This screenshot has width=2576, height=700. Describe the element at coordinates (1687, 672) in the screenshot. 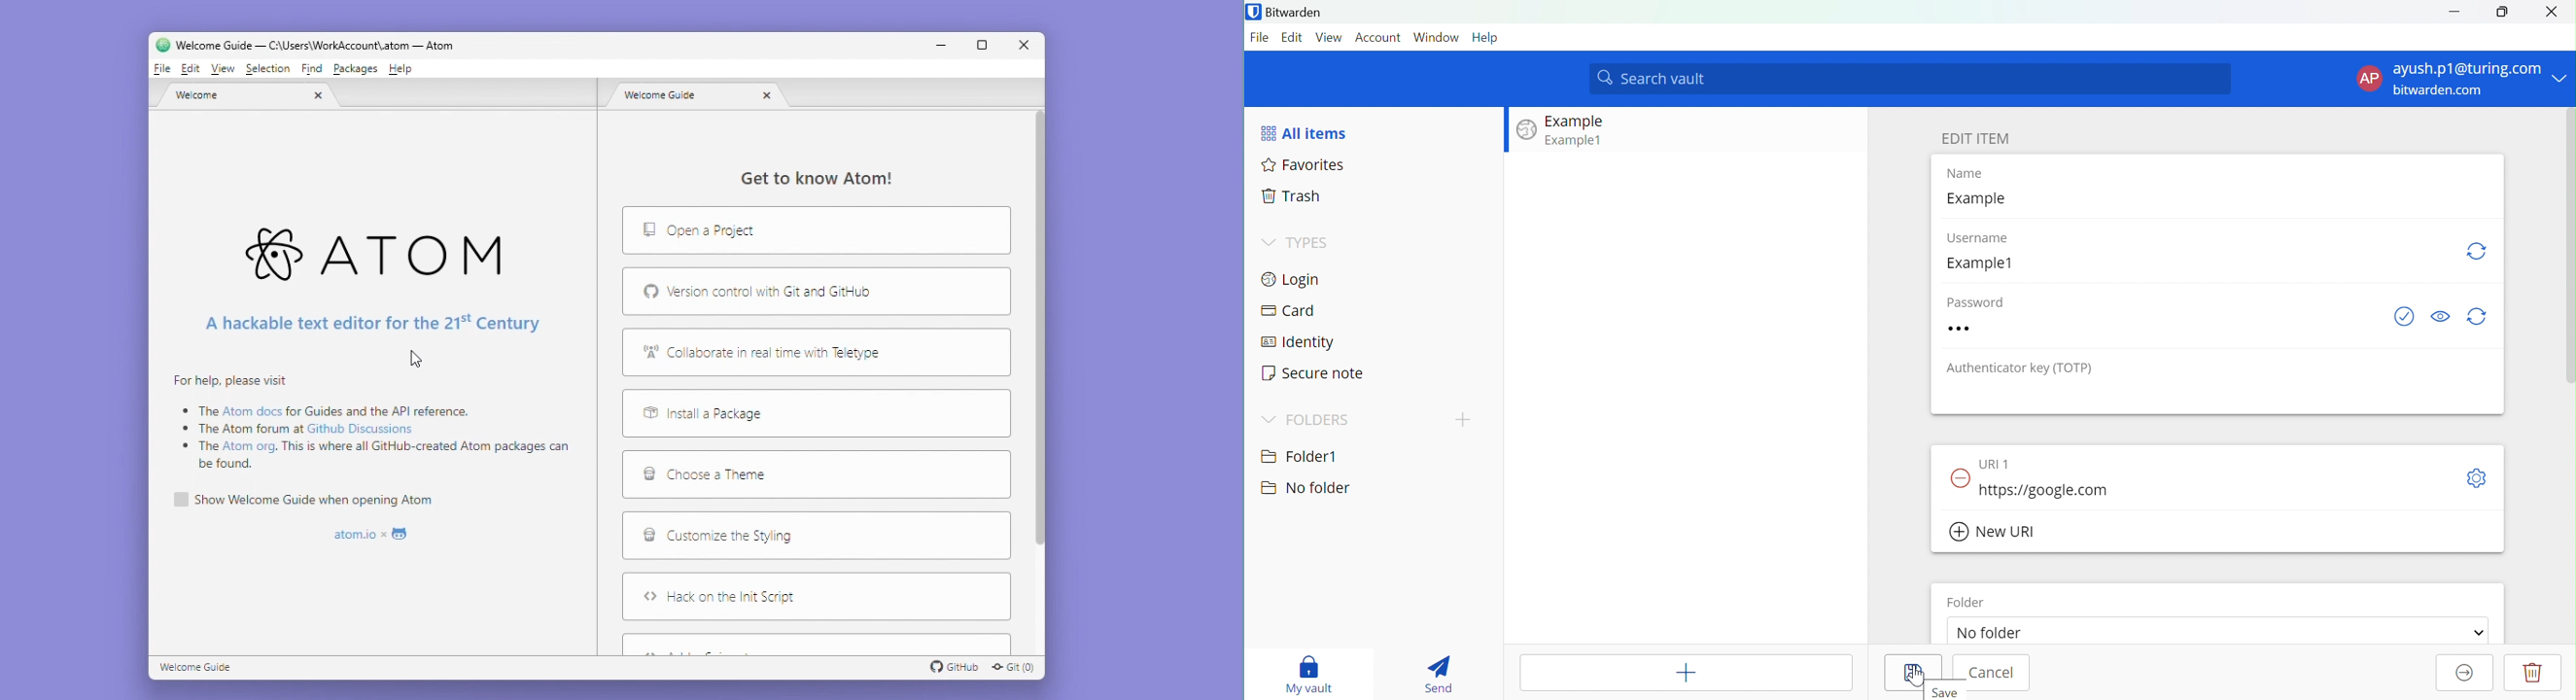

I see `Add Item` at that location.